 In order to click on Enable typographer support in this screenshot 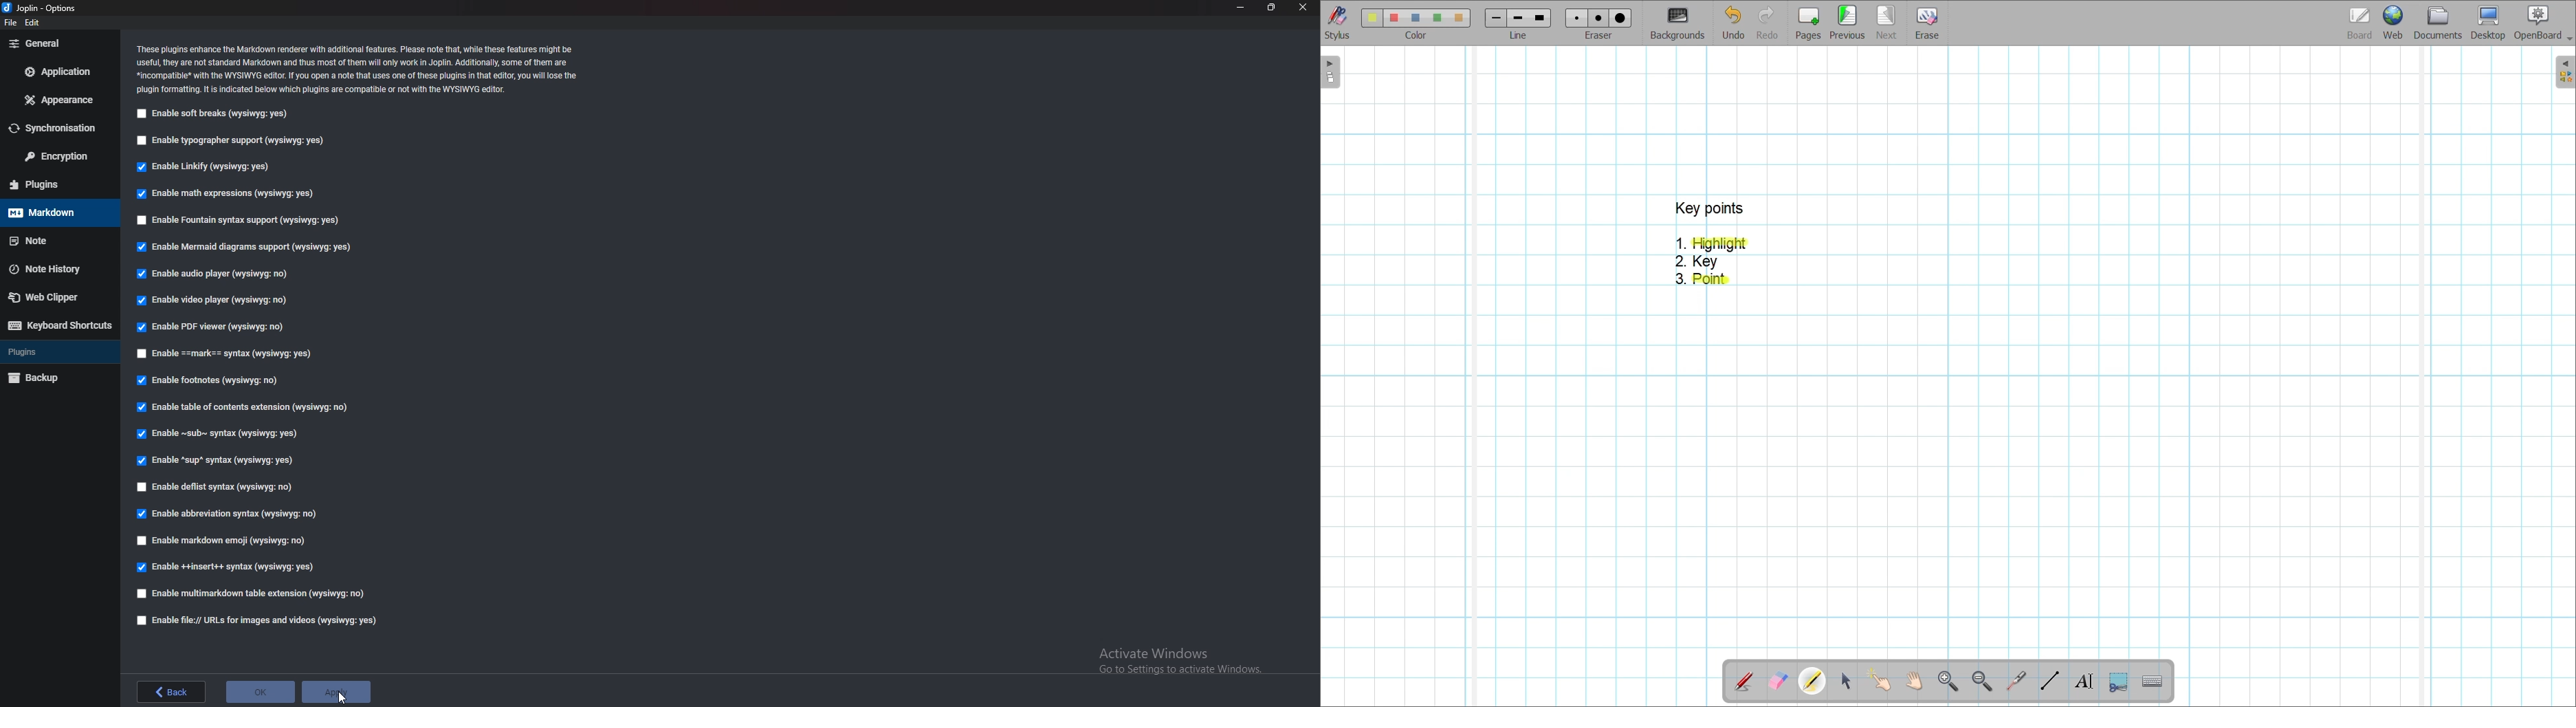, I will do `click(236, 141)`.